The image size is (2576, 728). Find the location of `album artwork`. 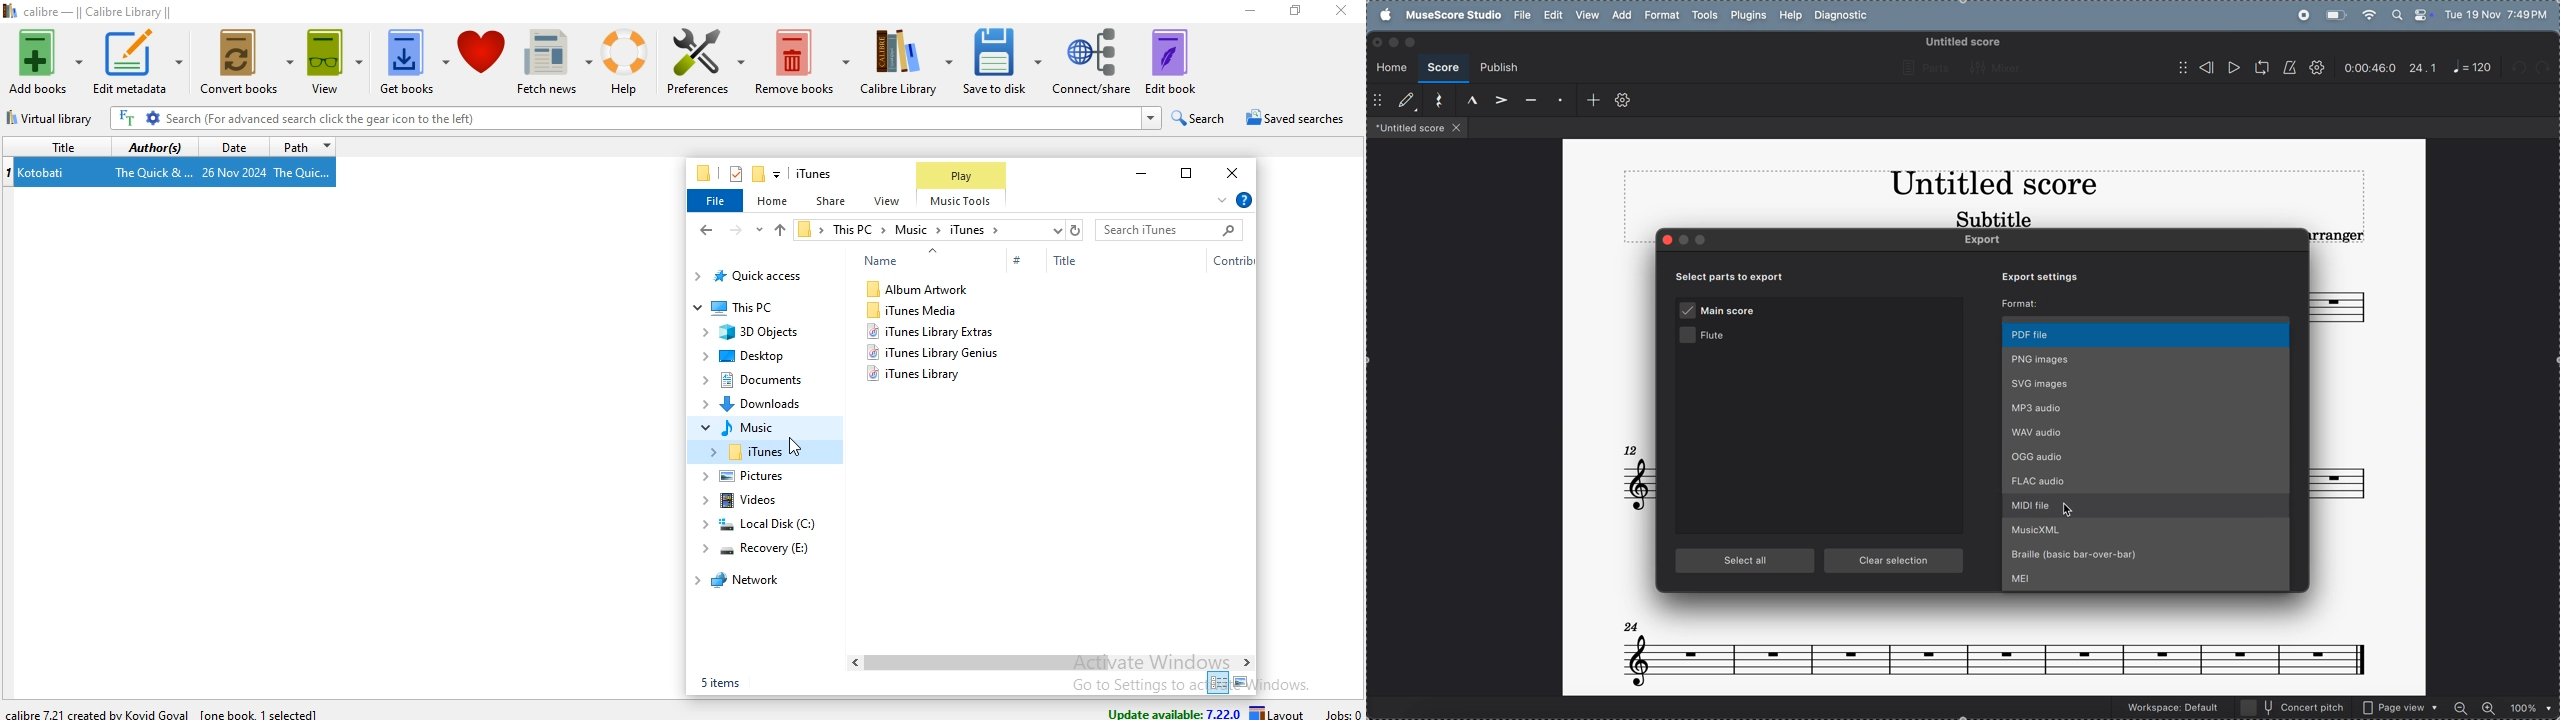

album artwork is located at coordinates (921, 289).